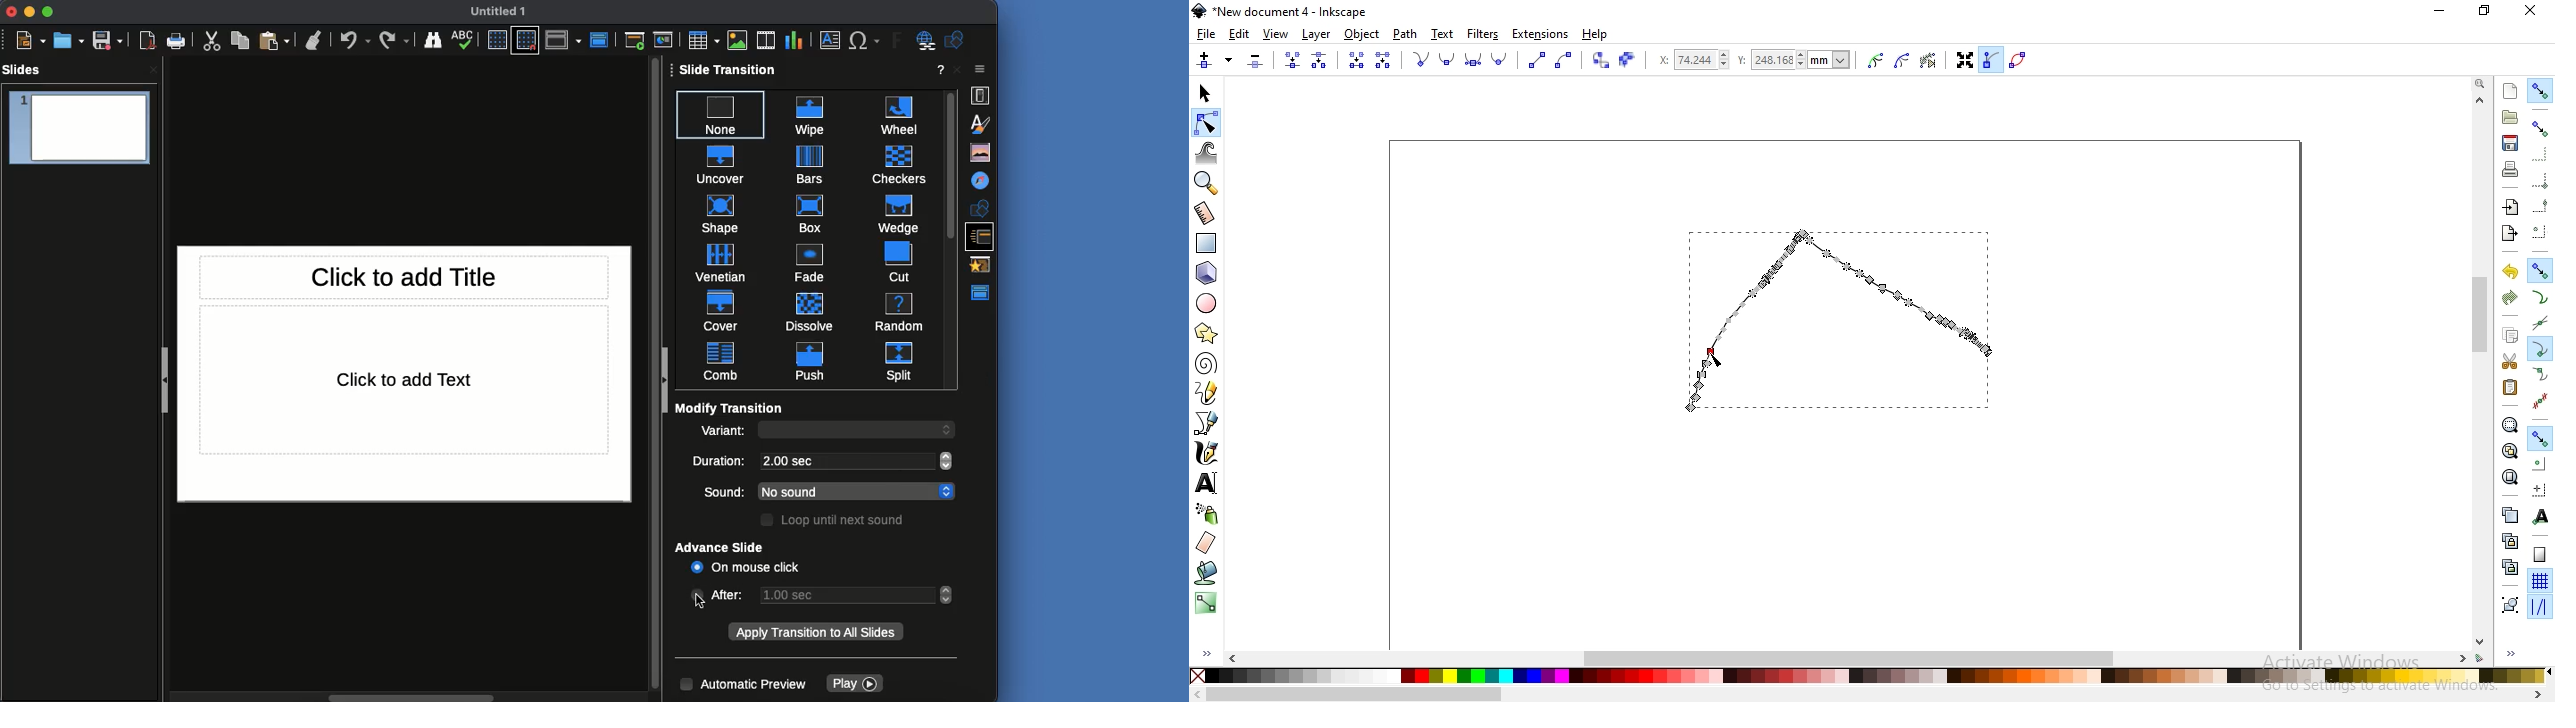 The height and width of the screenshot is (728, 2576). What do you see at coordinates (2539, 349) in the screenshot?
I see `snap cusp nodes incl rectangles corners` at bounding box center [2539, 349].